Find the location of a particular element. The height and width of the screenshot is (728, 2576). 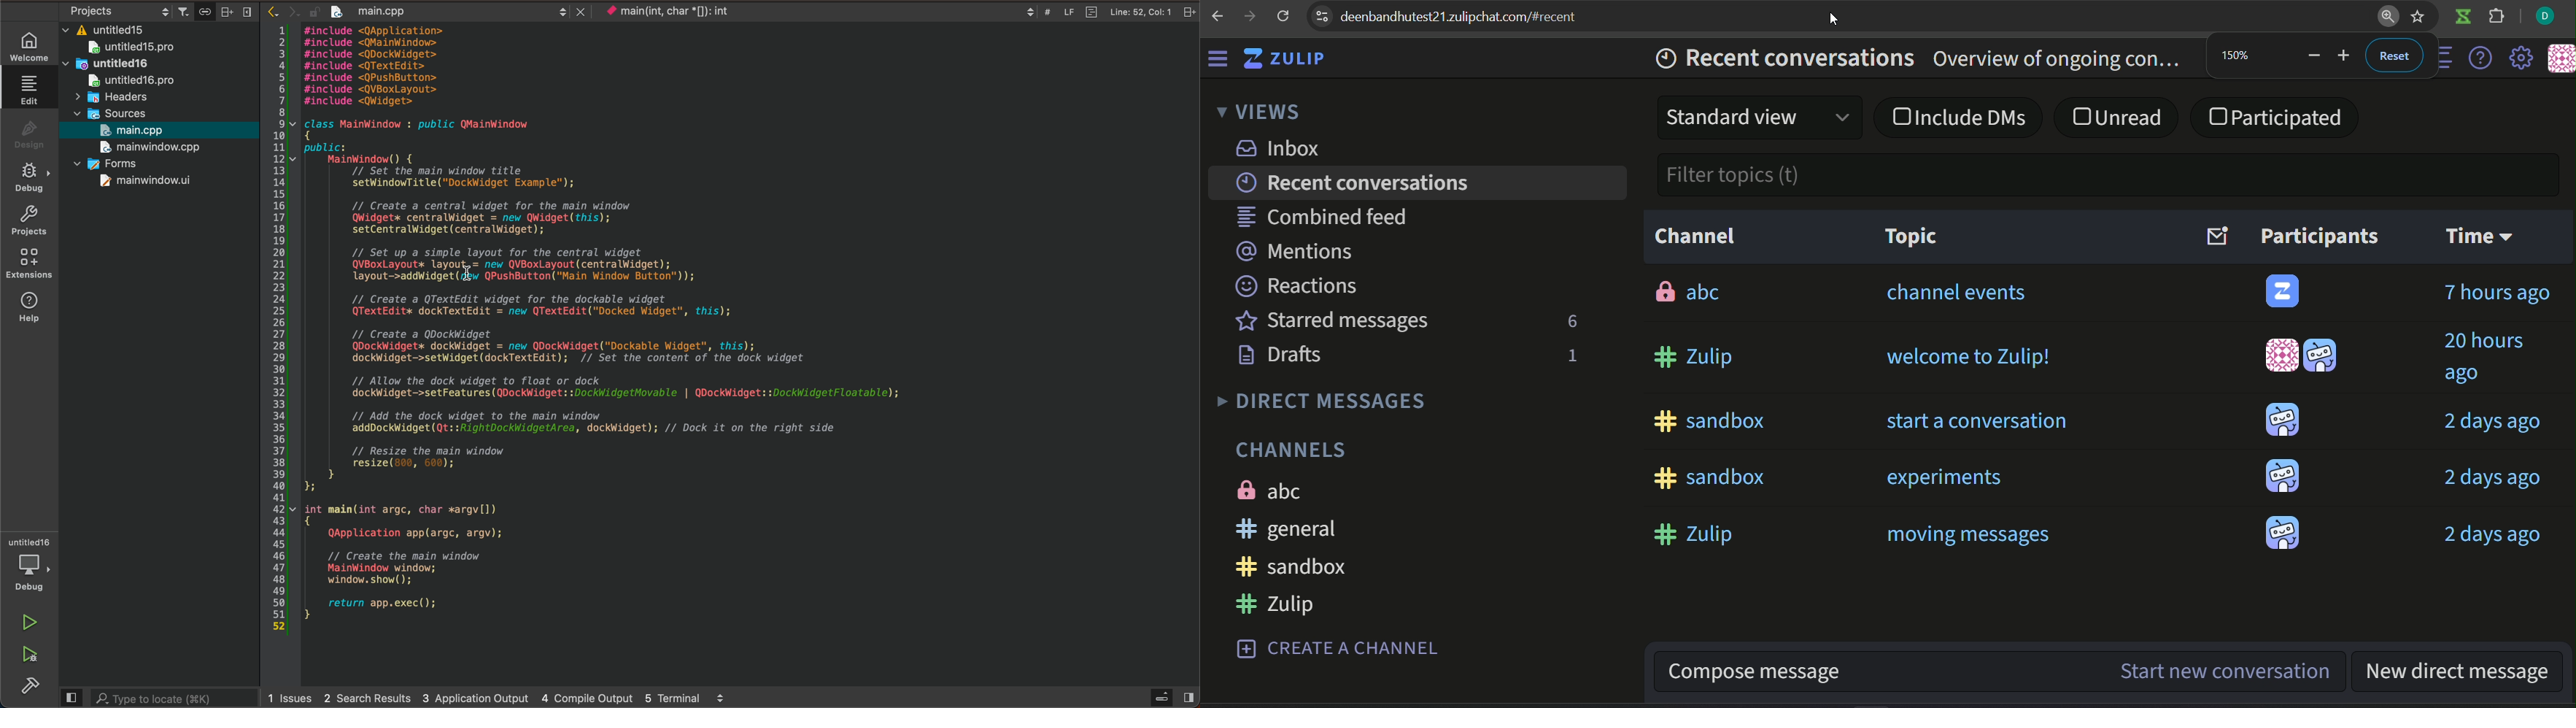

icon is located at coordinates (2462, 18).